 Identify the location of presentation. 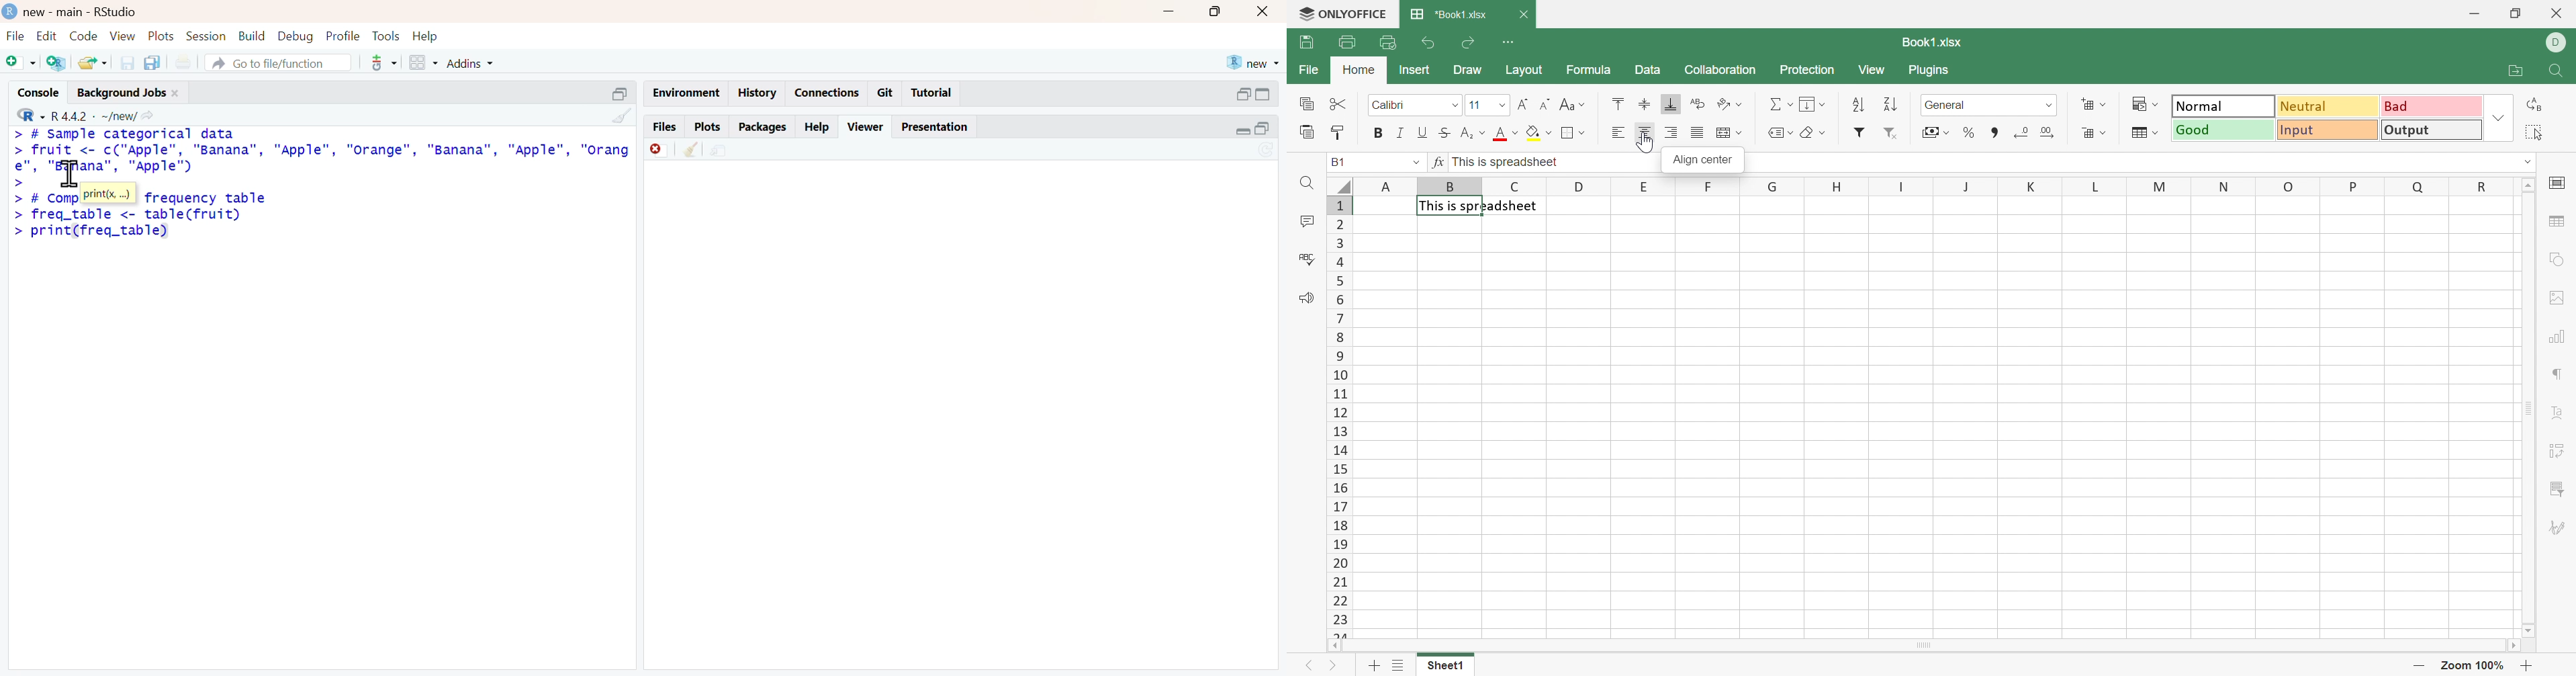
(939, 128).